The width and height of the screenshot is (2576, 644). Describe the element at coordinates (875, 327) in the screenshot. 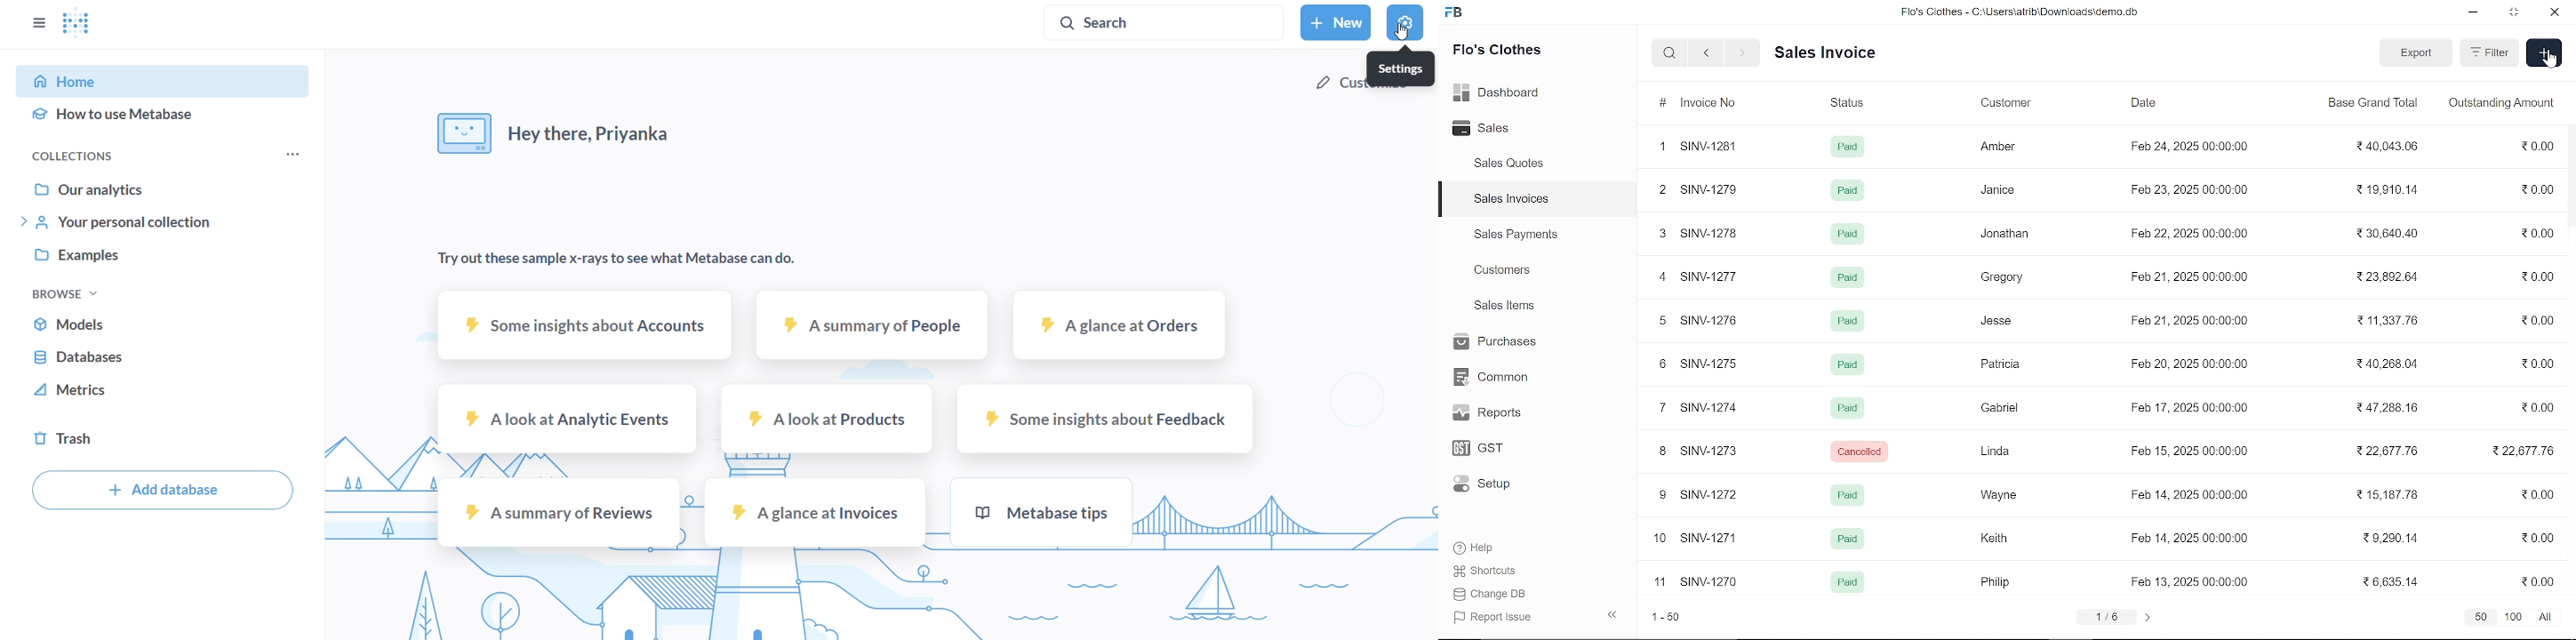

I see `a summary of people` at that location.